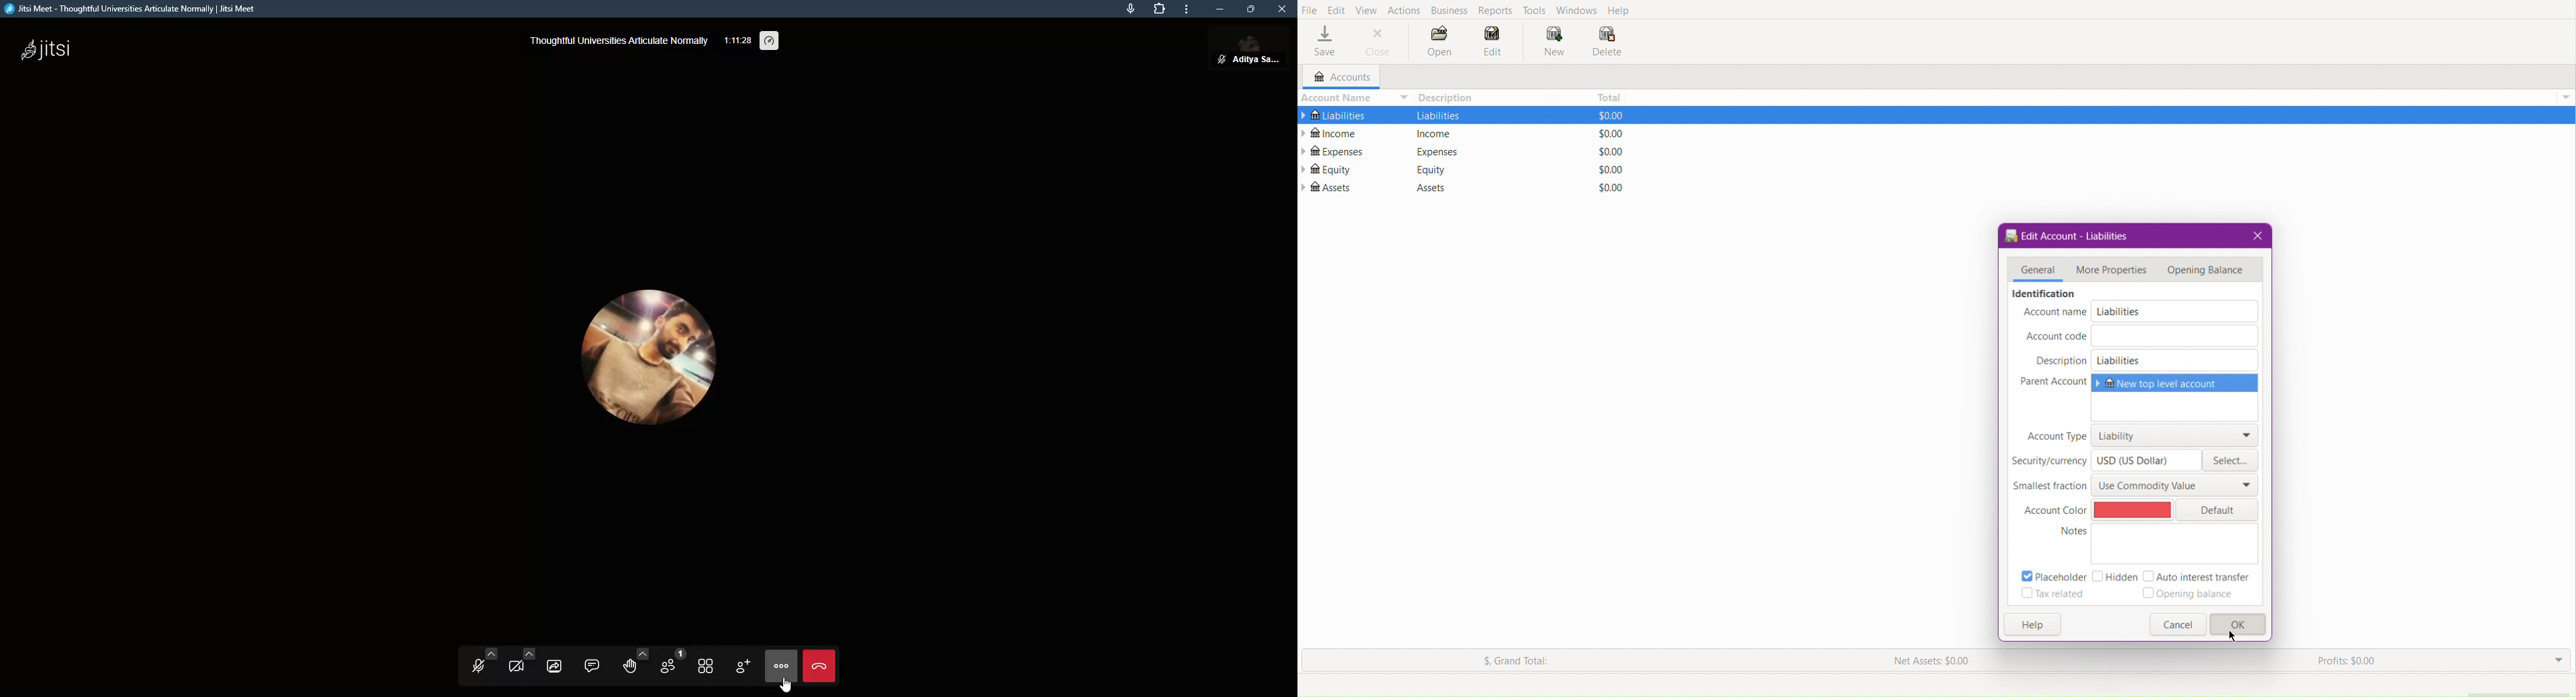 The height and width of the screenshot is (700, 2576). I want to click on raise hand, so click(633, 663).